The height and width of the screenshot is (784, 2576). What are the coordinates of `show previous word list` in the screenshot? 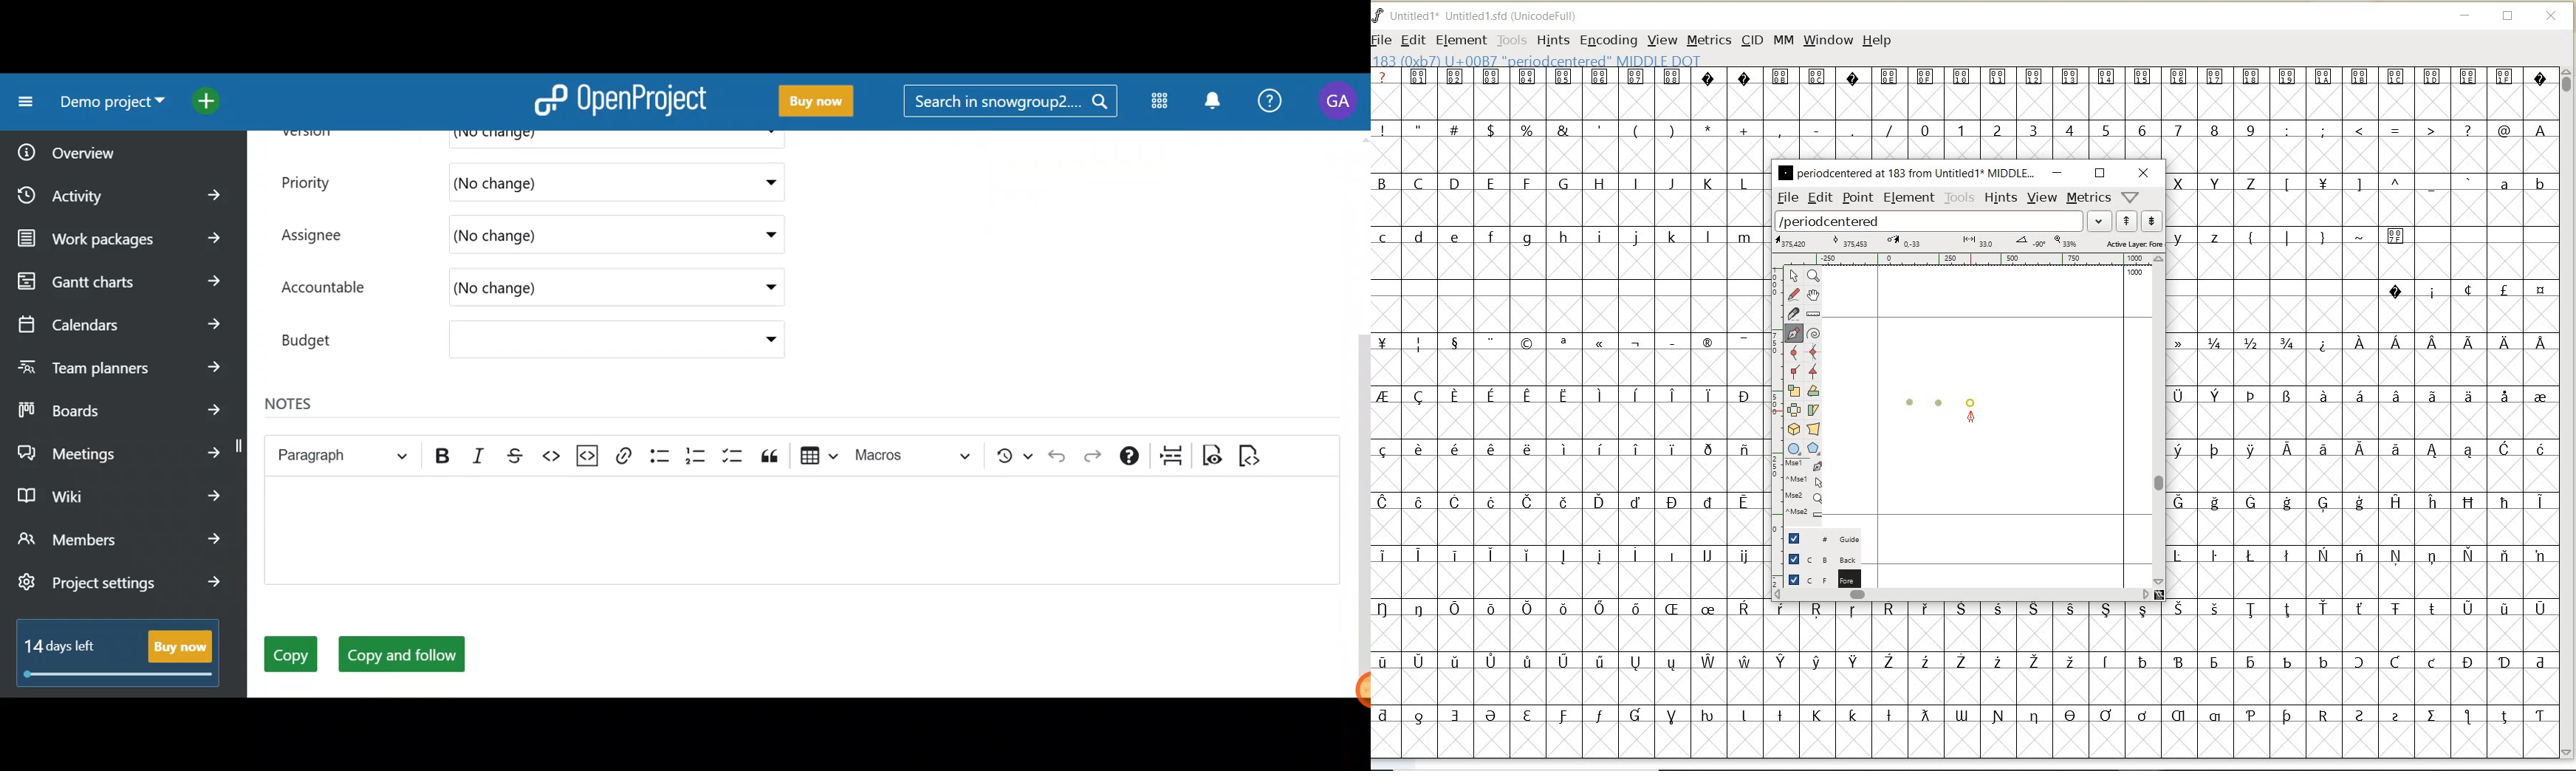 It's located at (2128, 222).